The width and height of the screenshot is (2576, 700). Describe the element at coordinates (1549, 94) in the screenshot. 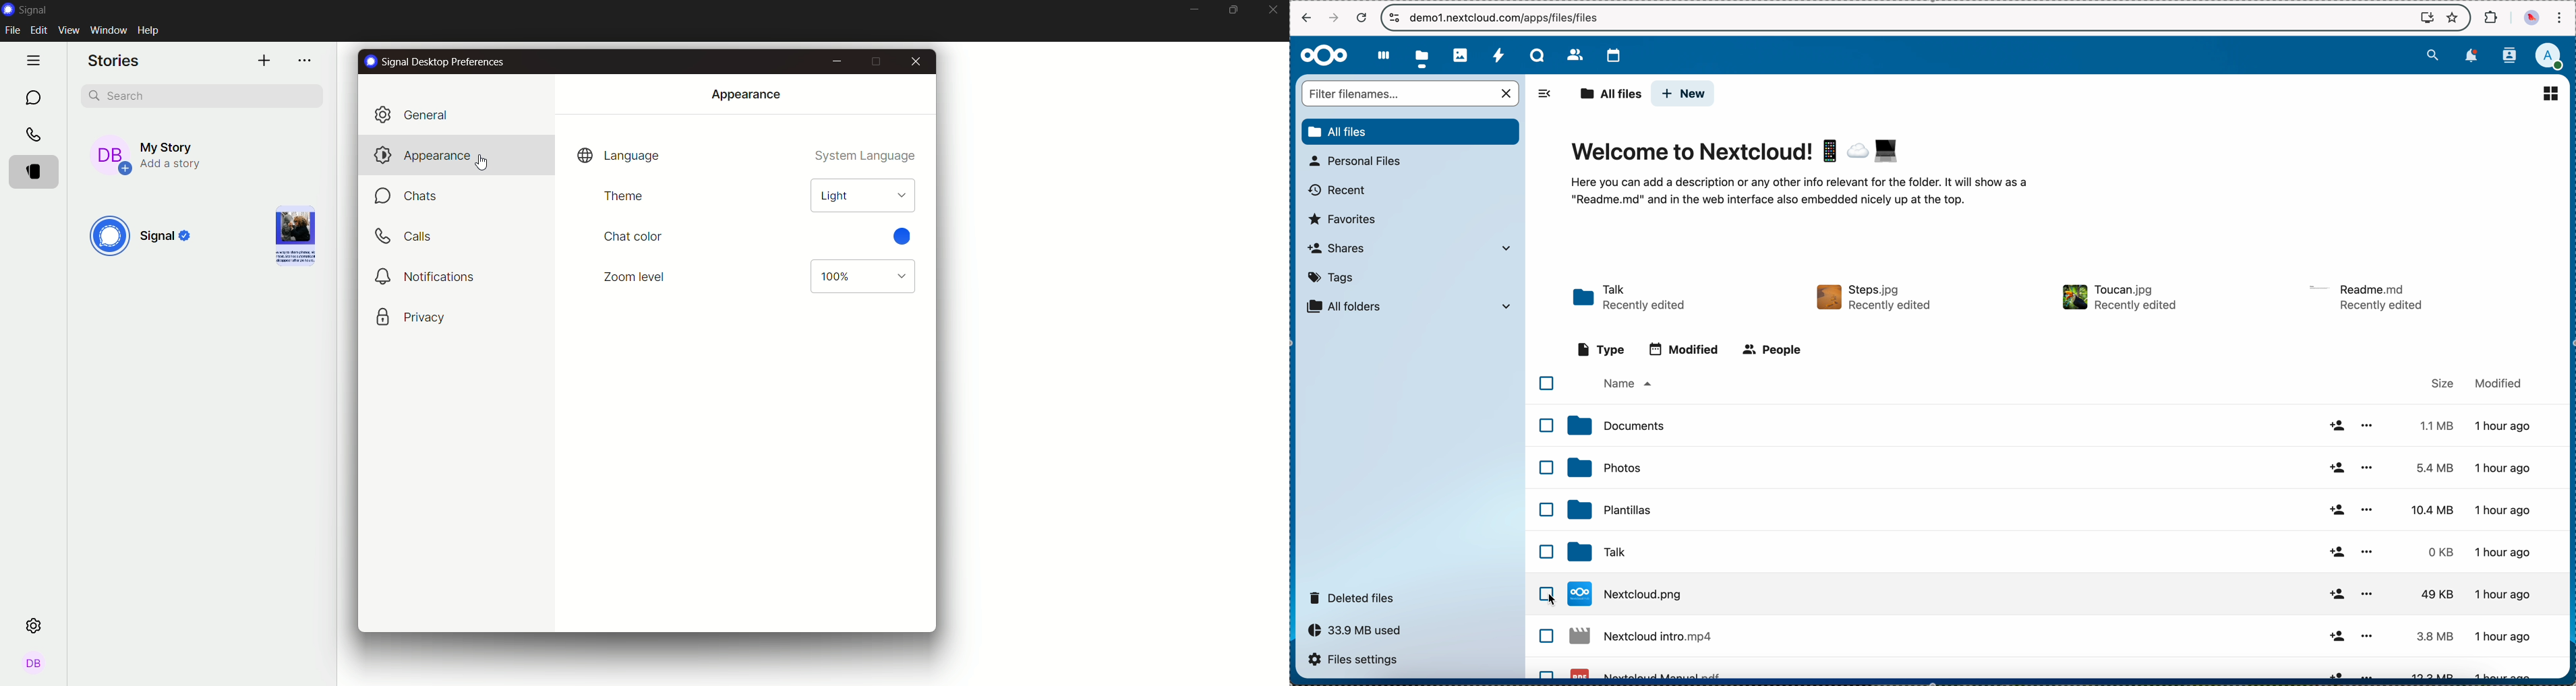

I see `hide options` at that location.